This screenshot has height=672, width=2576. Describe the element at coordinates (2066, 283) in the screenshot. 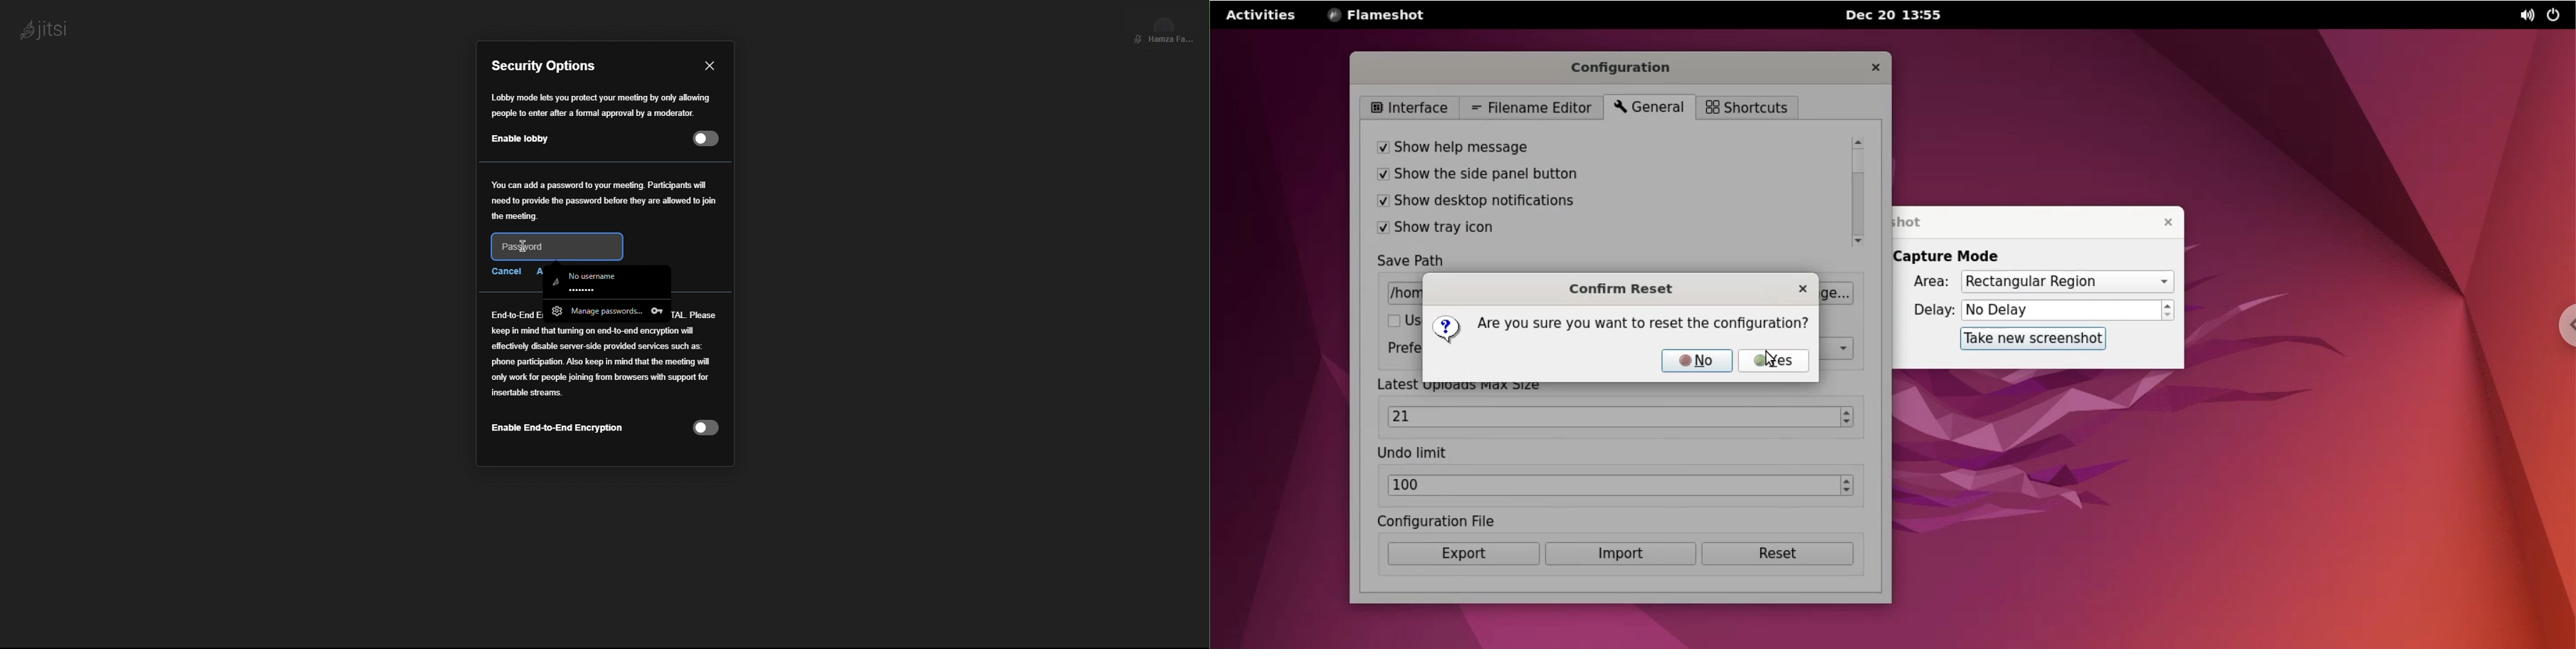

I see `capture mode area options` at that location.